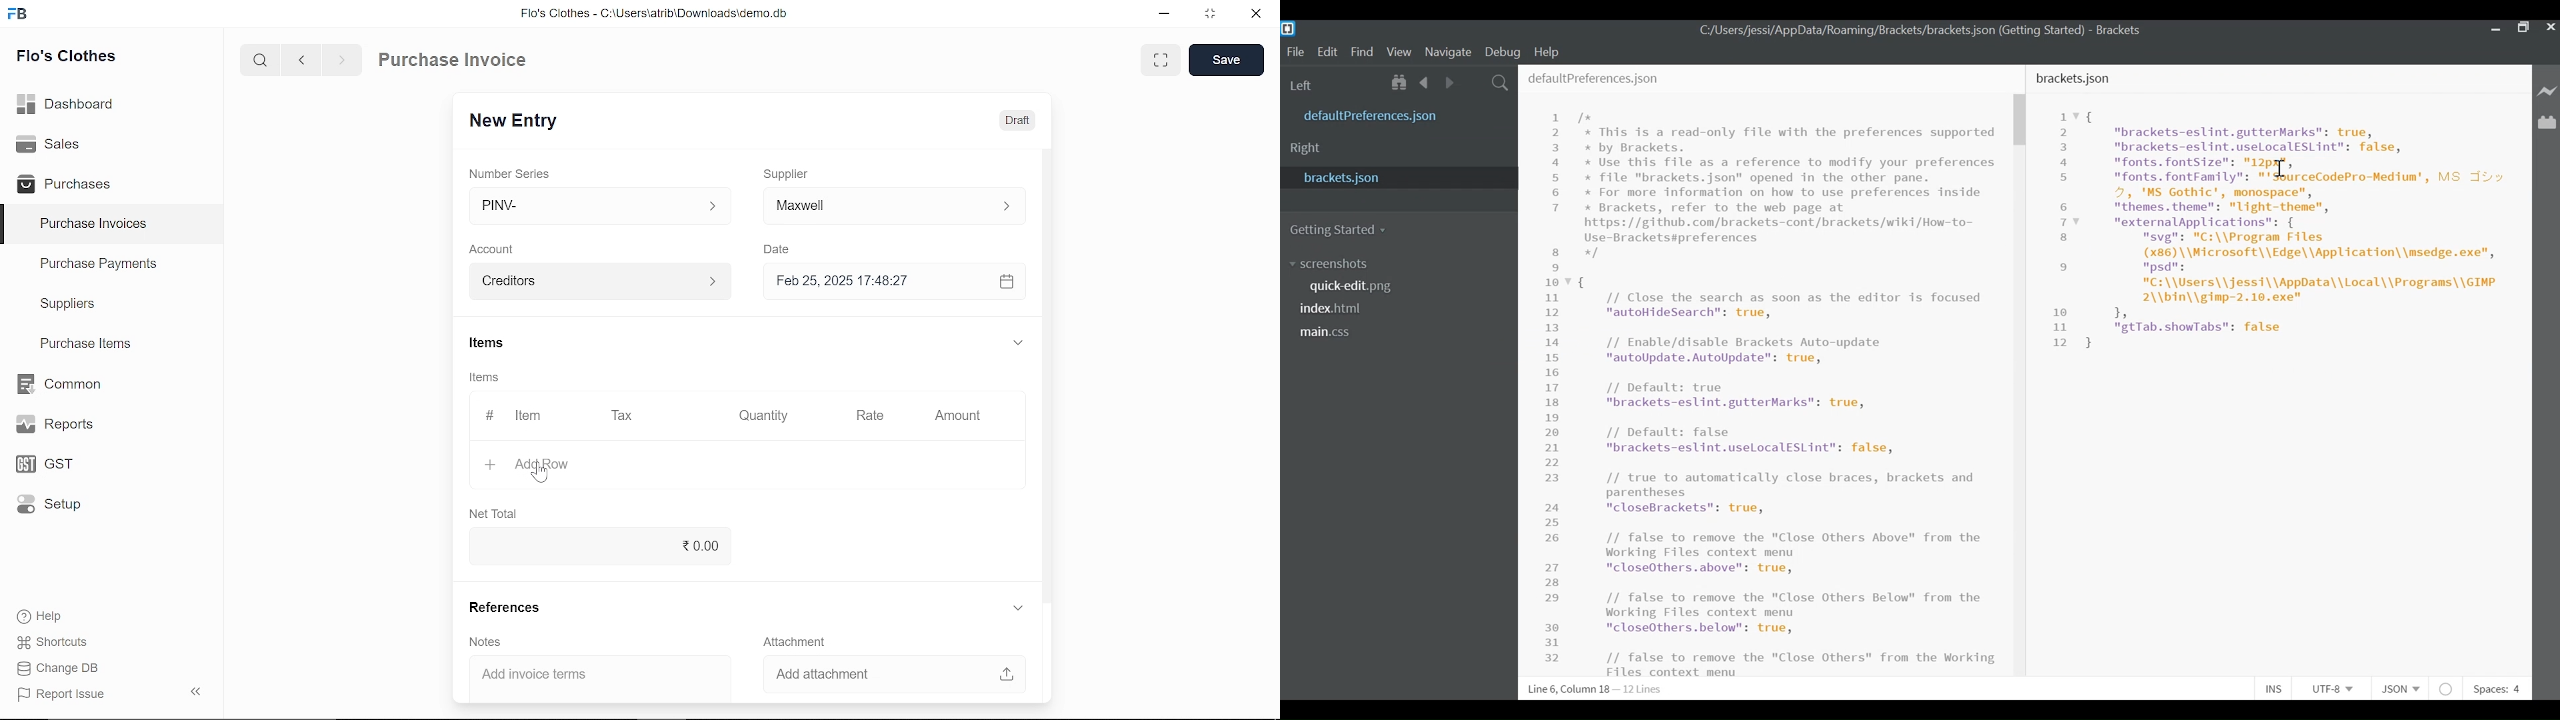 Image resolution: width=2576 pixels, height=728 pixels. I want to click on Edit, so click(1326, 51).